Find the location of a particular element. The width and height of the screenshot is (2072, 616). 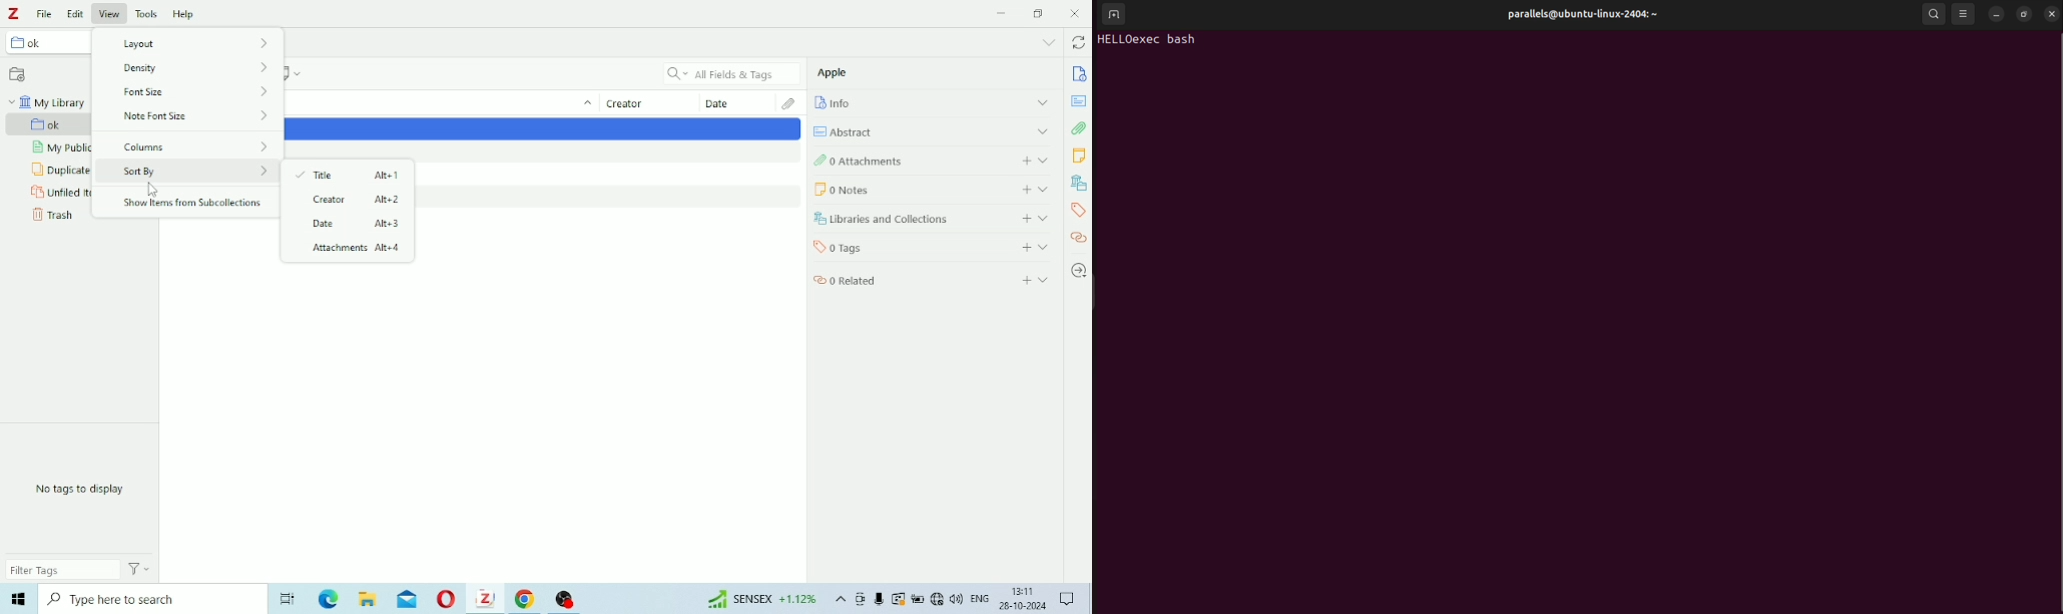

Zotero logo is located at coordinates (17, 13).